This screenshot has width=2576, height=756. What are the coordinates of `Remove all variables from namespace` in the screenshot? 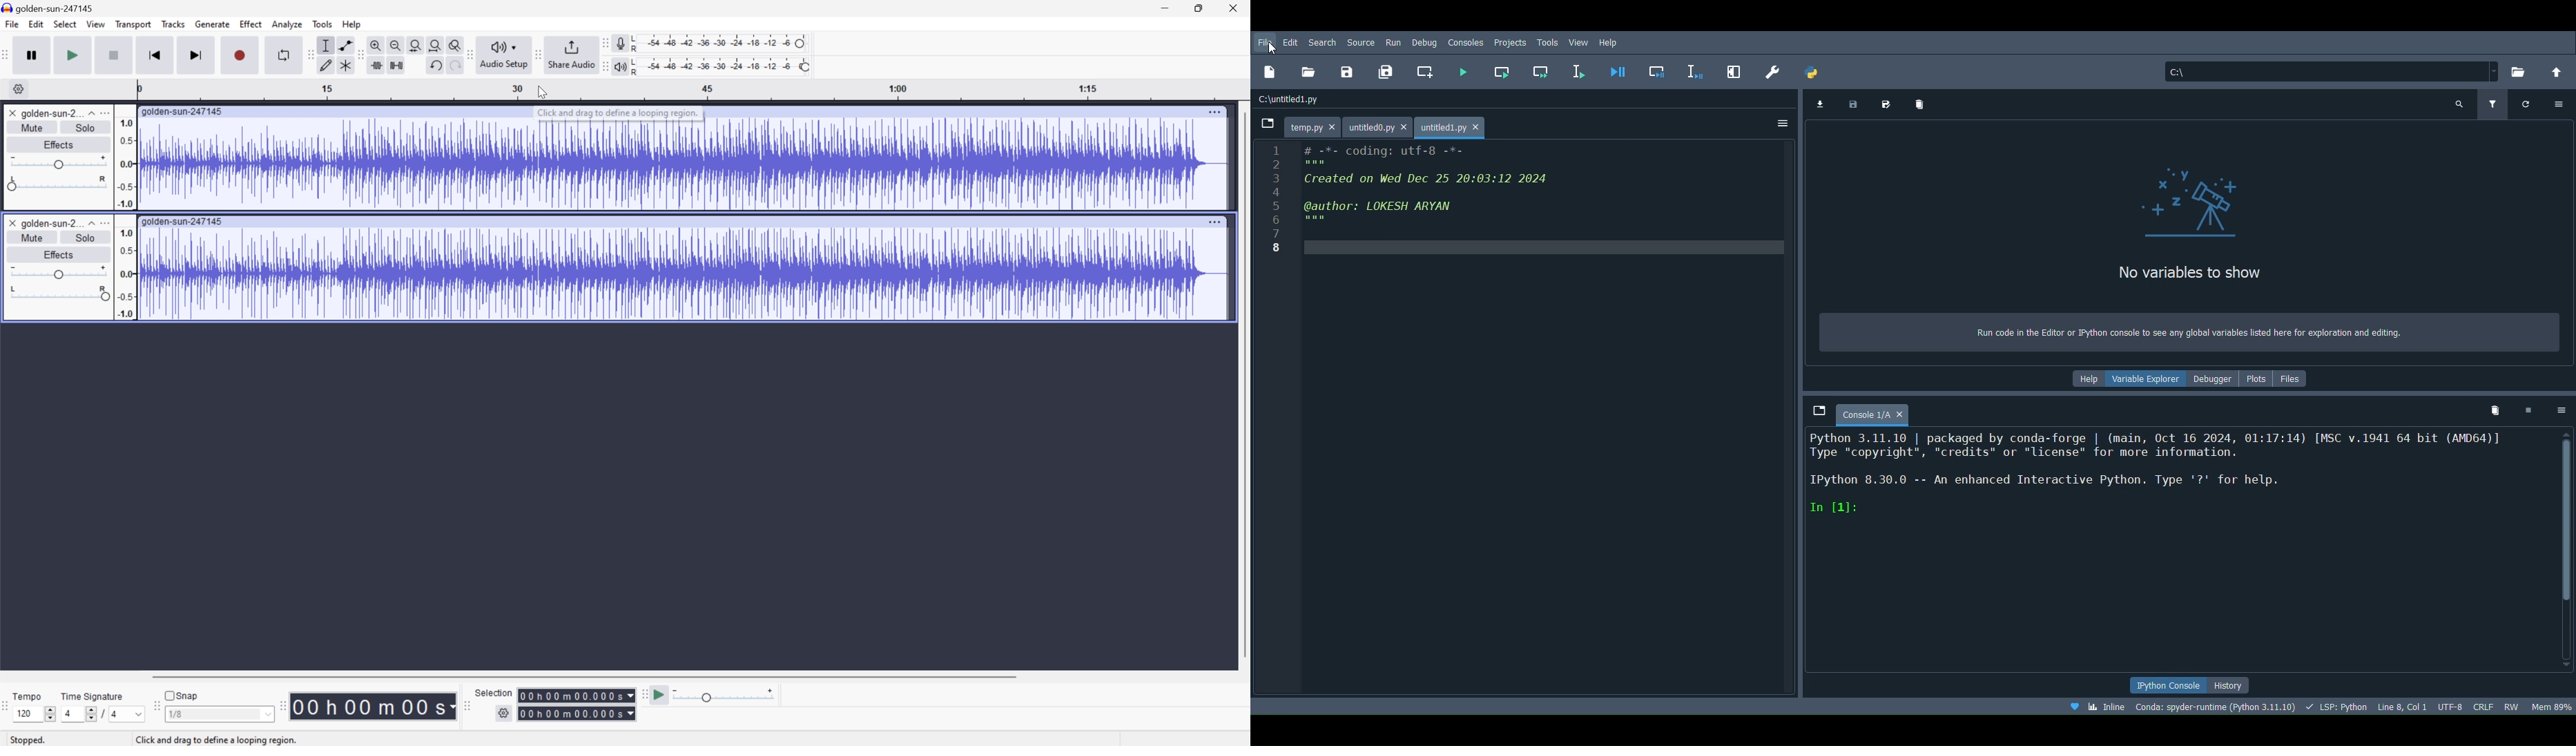 It's located at (2496, 410).